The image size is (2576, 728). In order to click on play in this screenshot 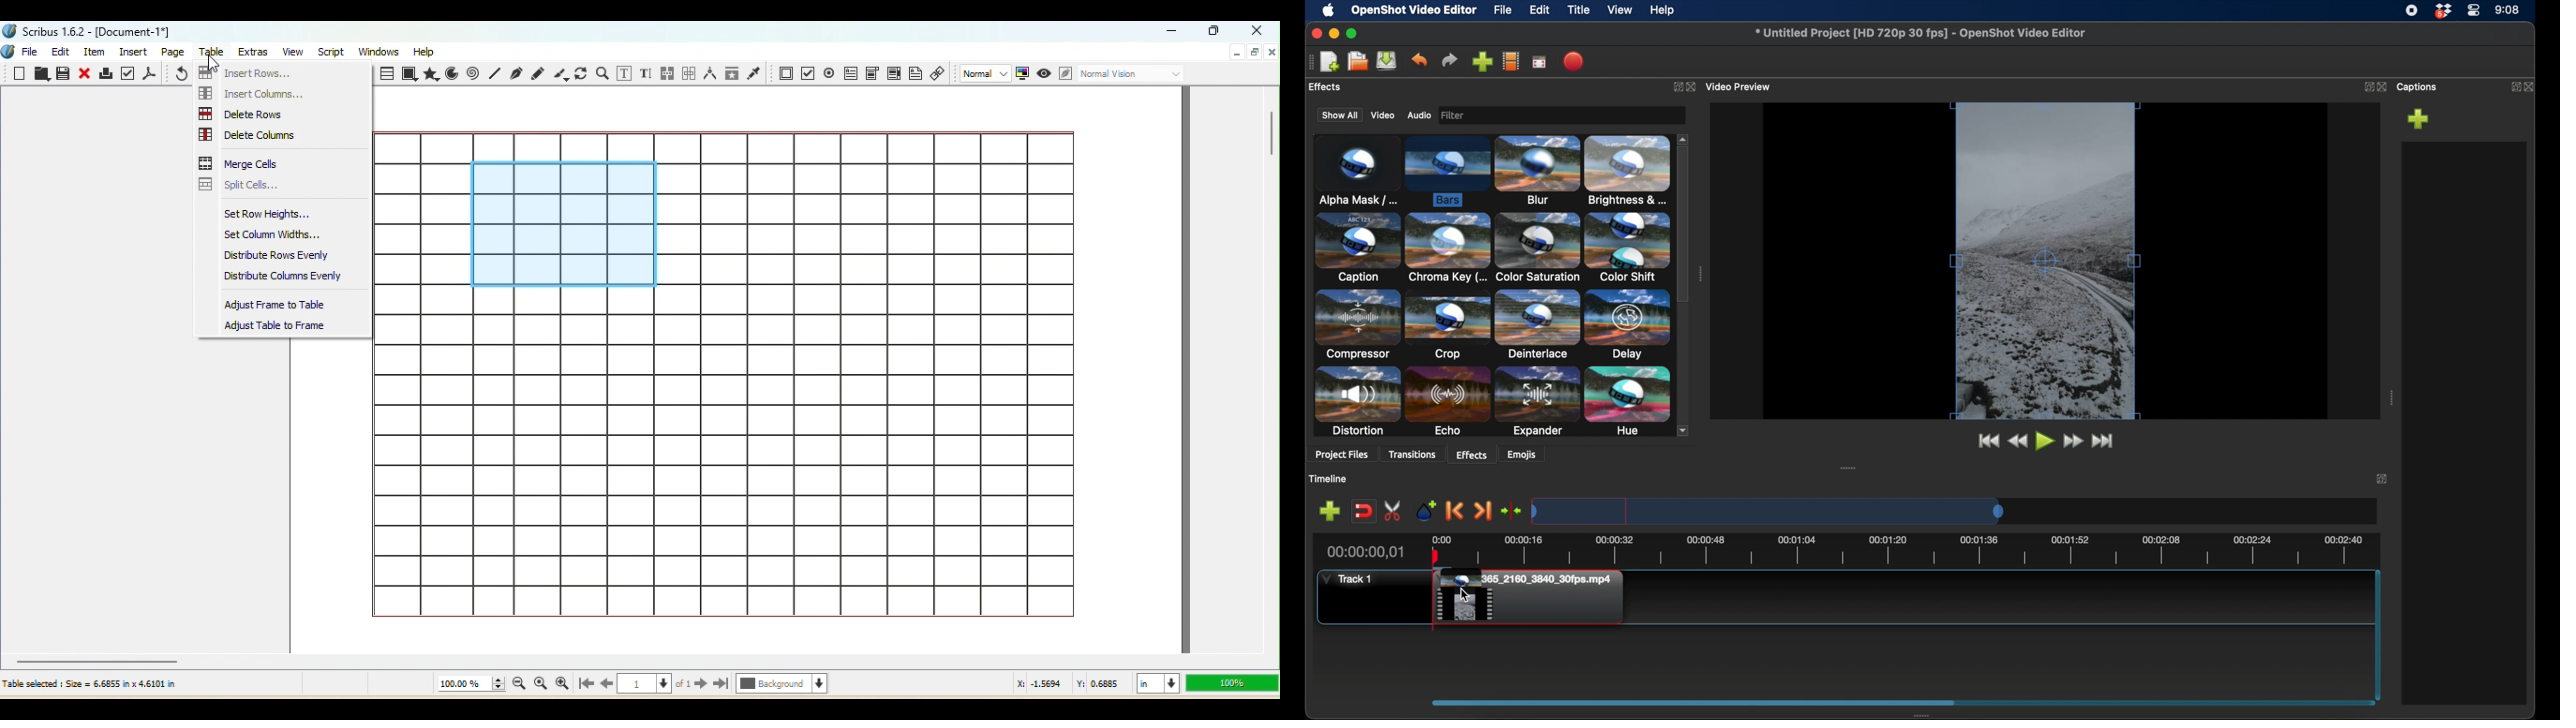, I will do `click(2044, 441)`.